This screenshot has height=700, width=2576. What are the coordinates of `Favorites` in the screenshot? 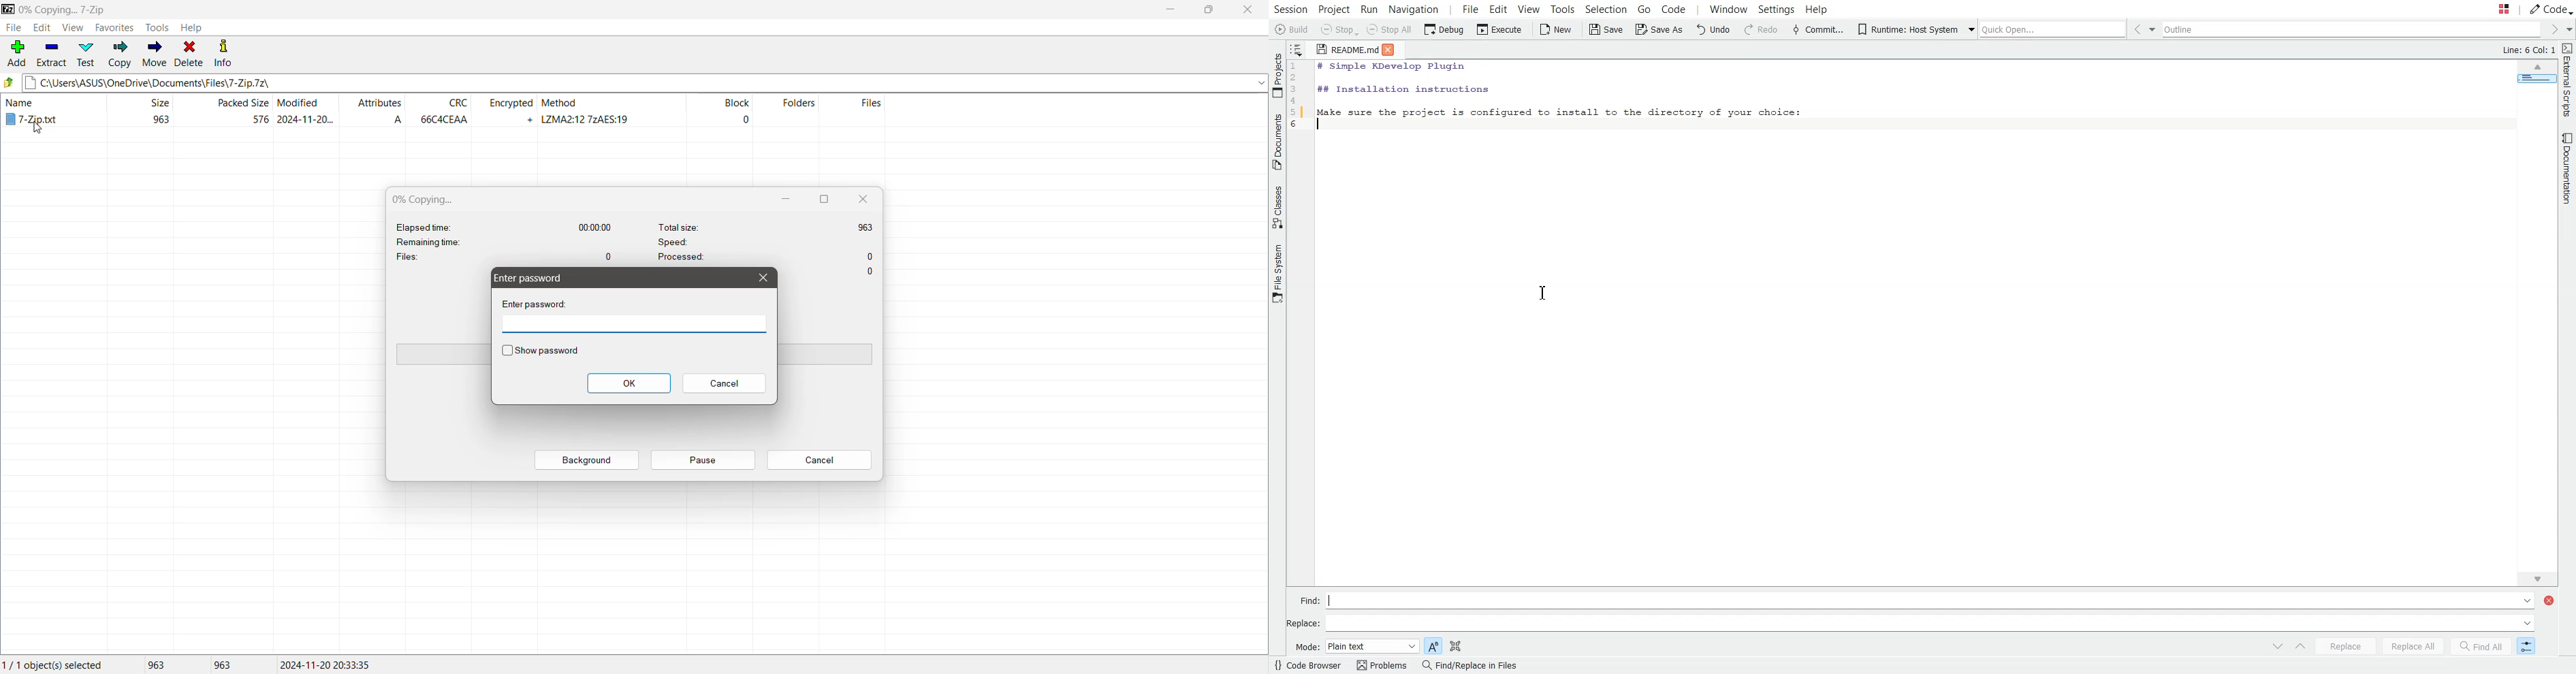 It's located at (115, 28).